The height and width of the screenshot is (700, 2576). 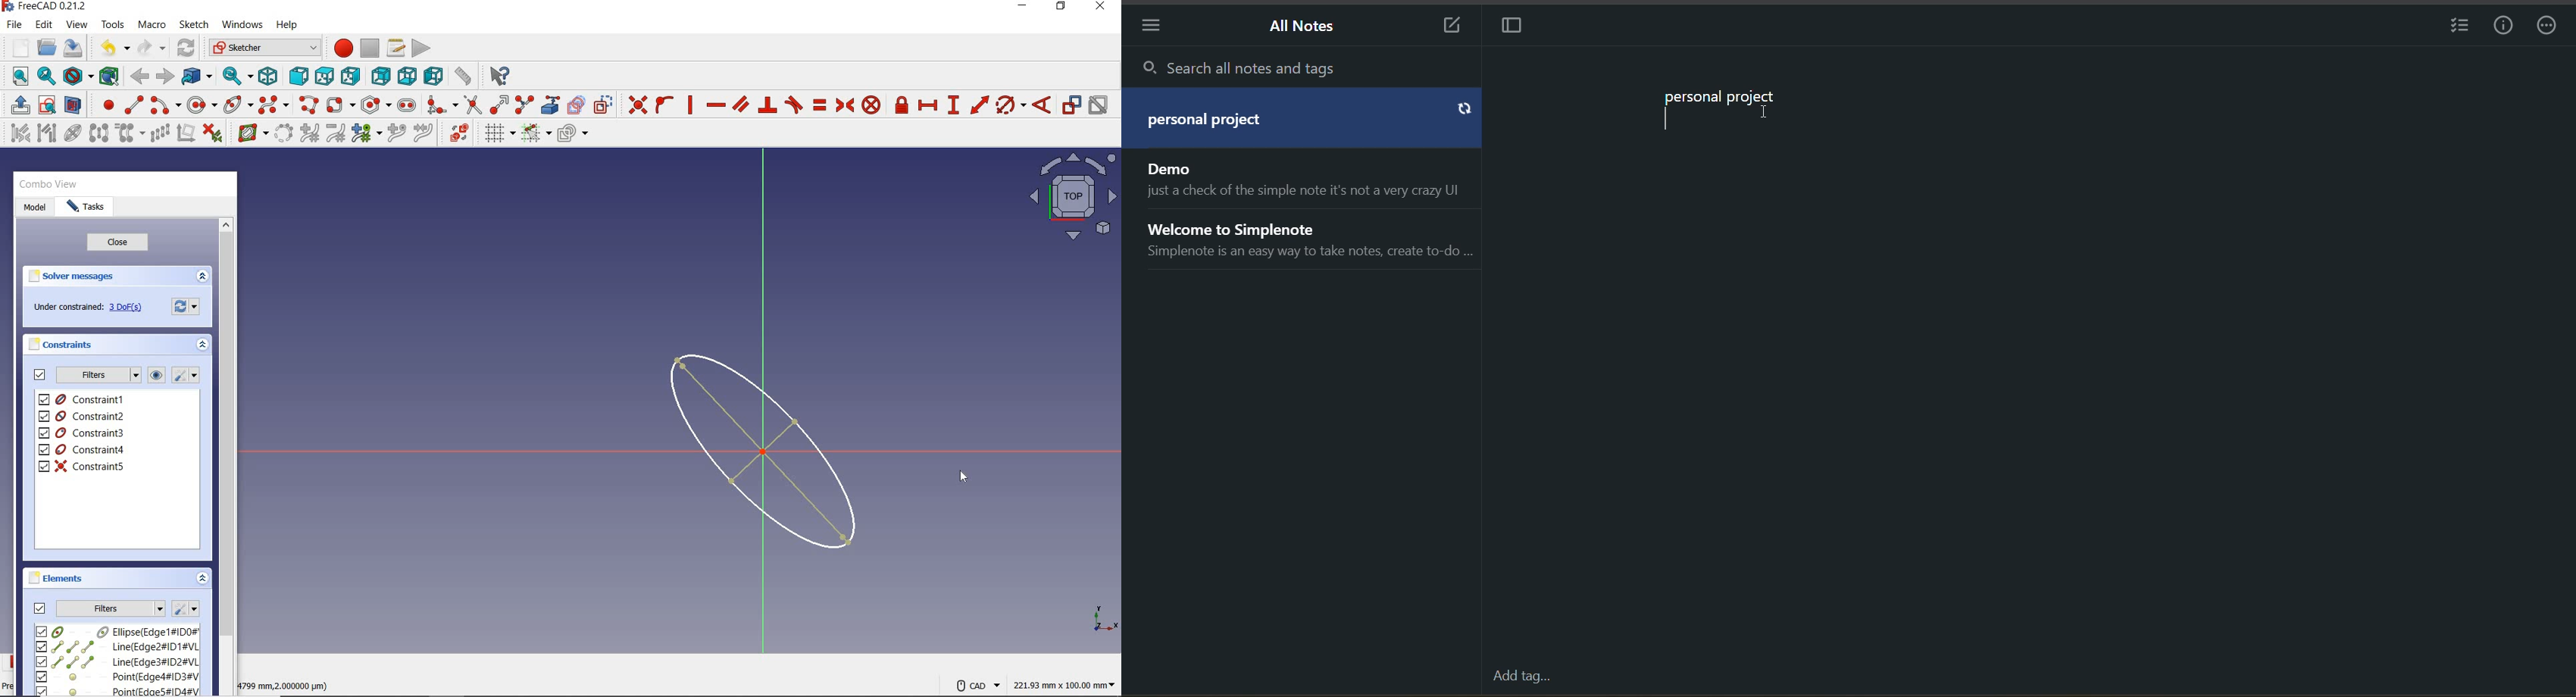 What do you see at coordinates (296, 76) in the screenshot?
I see `front` at bounding box center [296, 76].